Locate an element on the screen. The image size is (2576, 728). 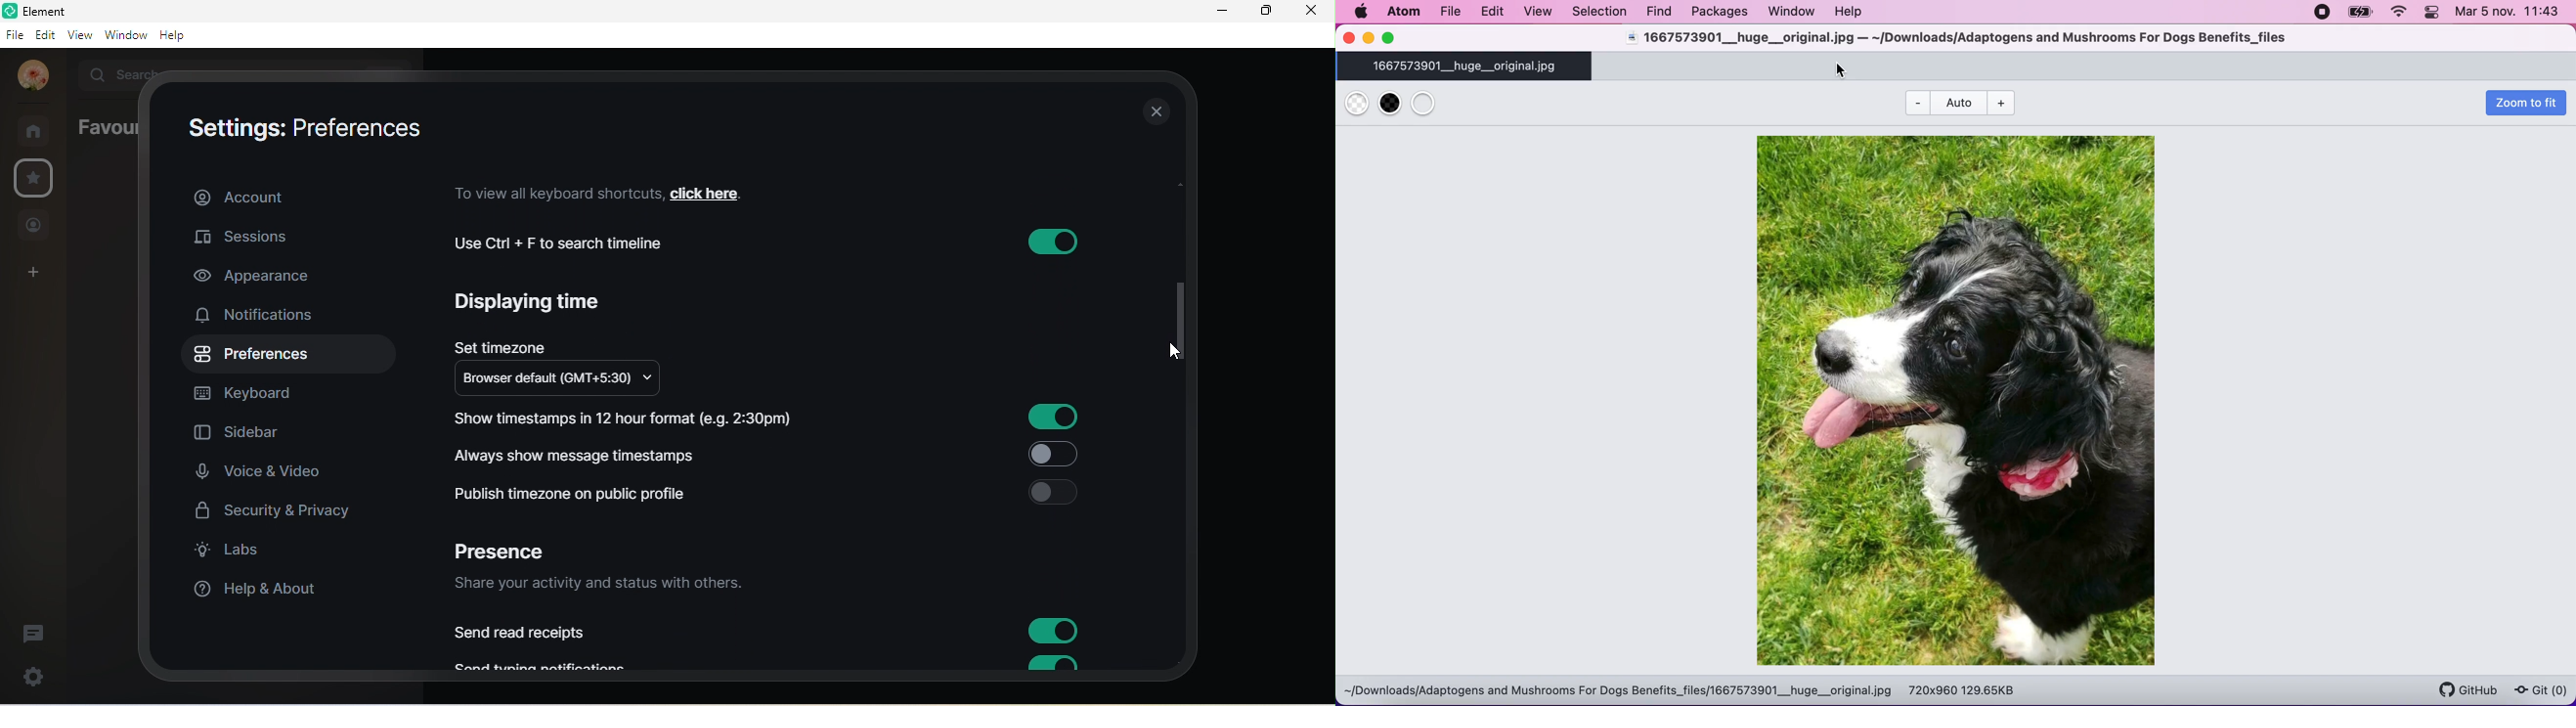
auto is located at coordinates (1957, 102).